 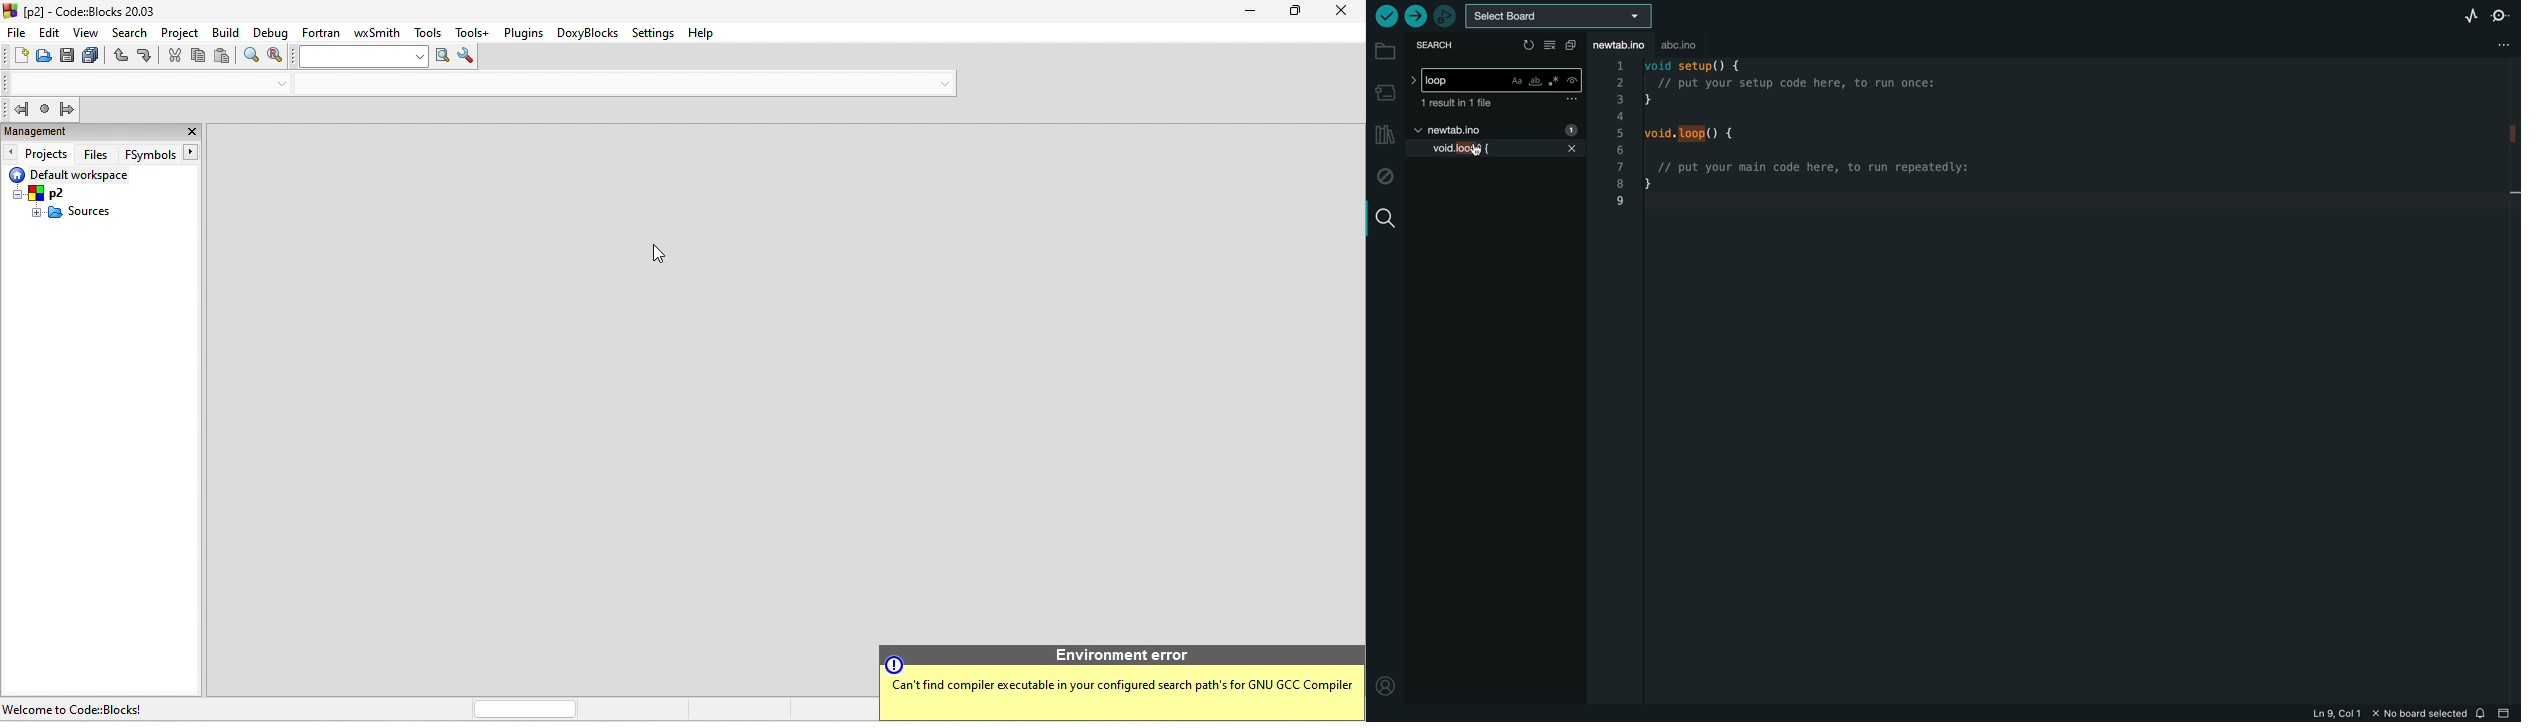 What do you see at coordinates (95, 56) in the screenshot?
I see `save everything` at bounding box center [95, 56].